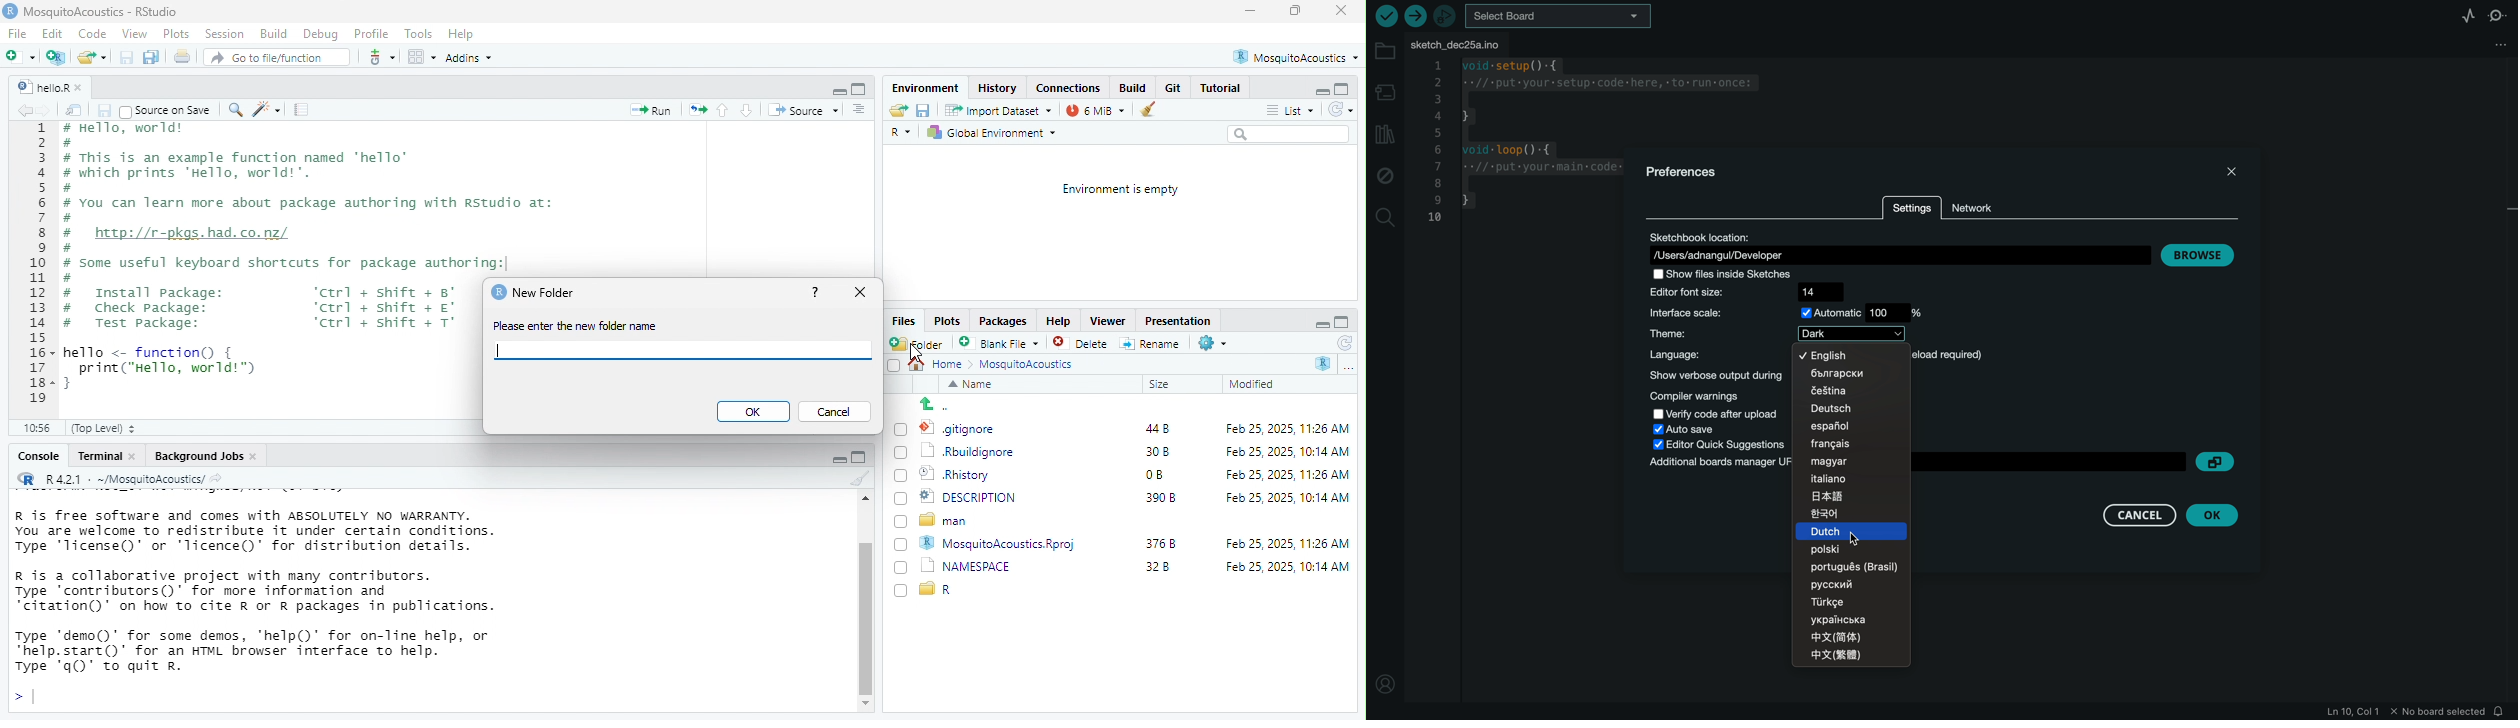  What do you see at coordinates (864, 611) in the screenshot?
I see `vertical scroll bar` at bounding box center [864, 611].